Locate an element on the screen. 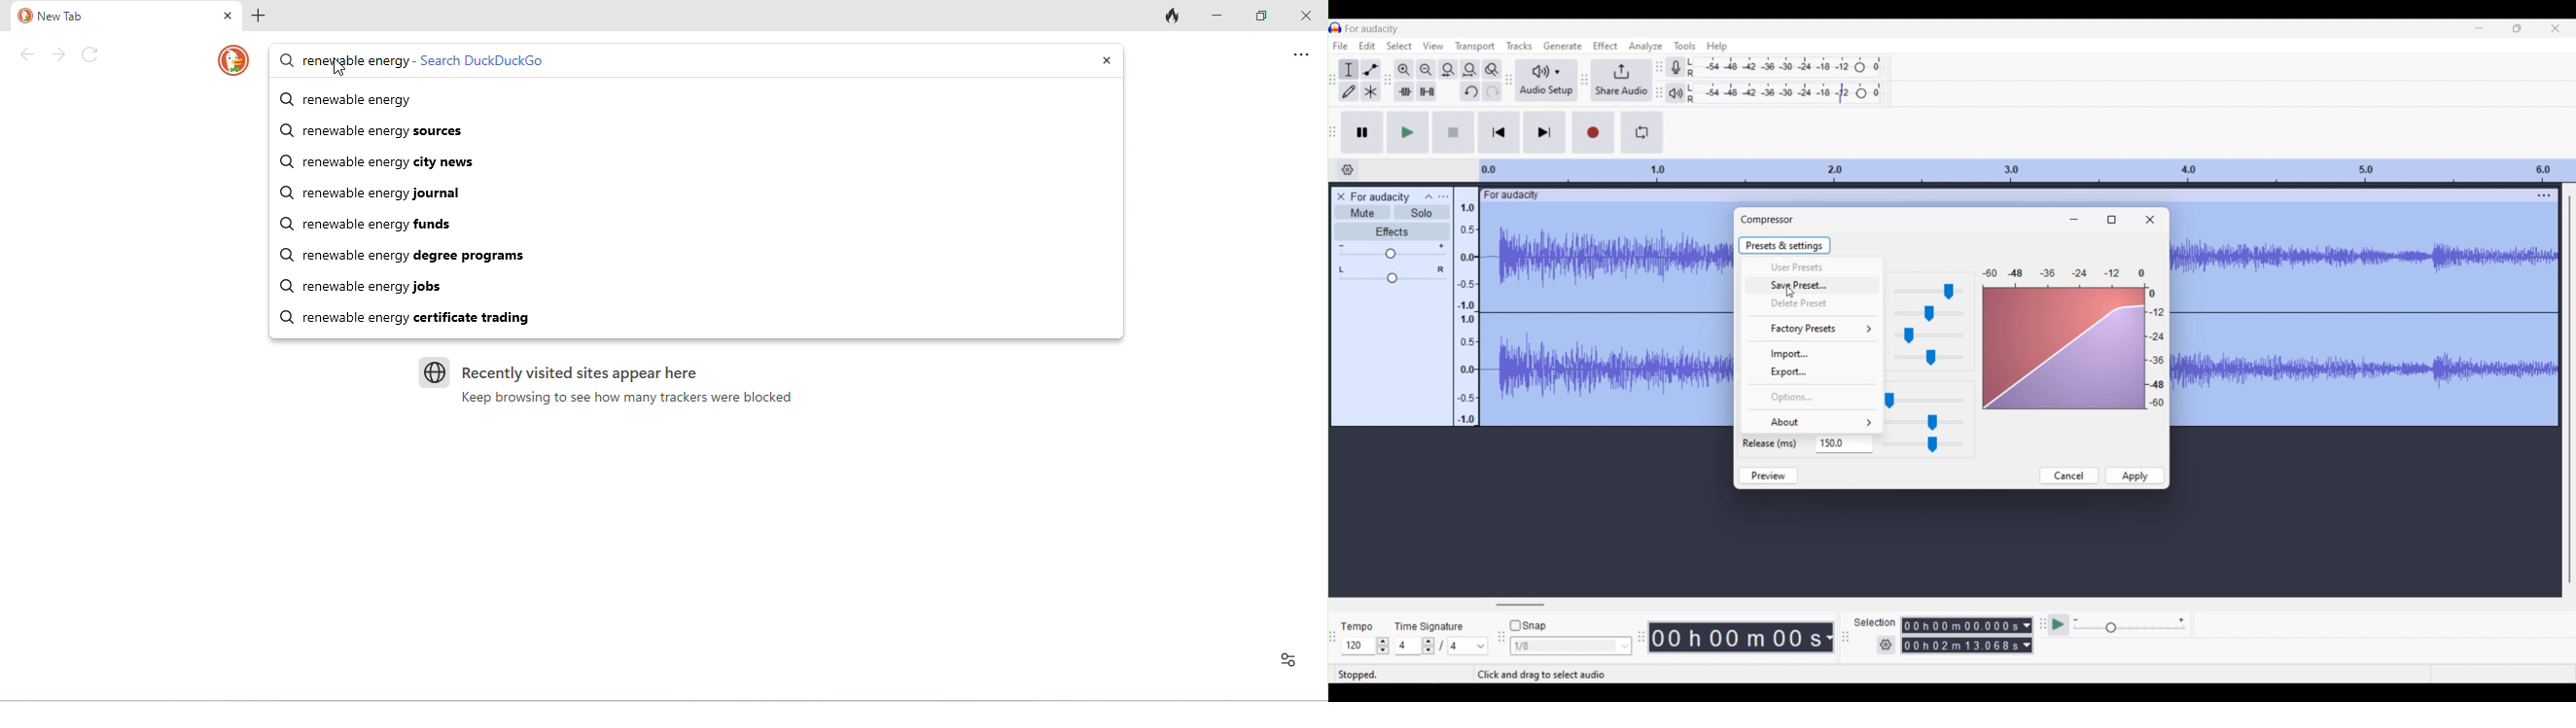 This screenshot has width=2576, height=728. Share audio is located at coordinates (1621, 81).